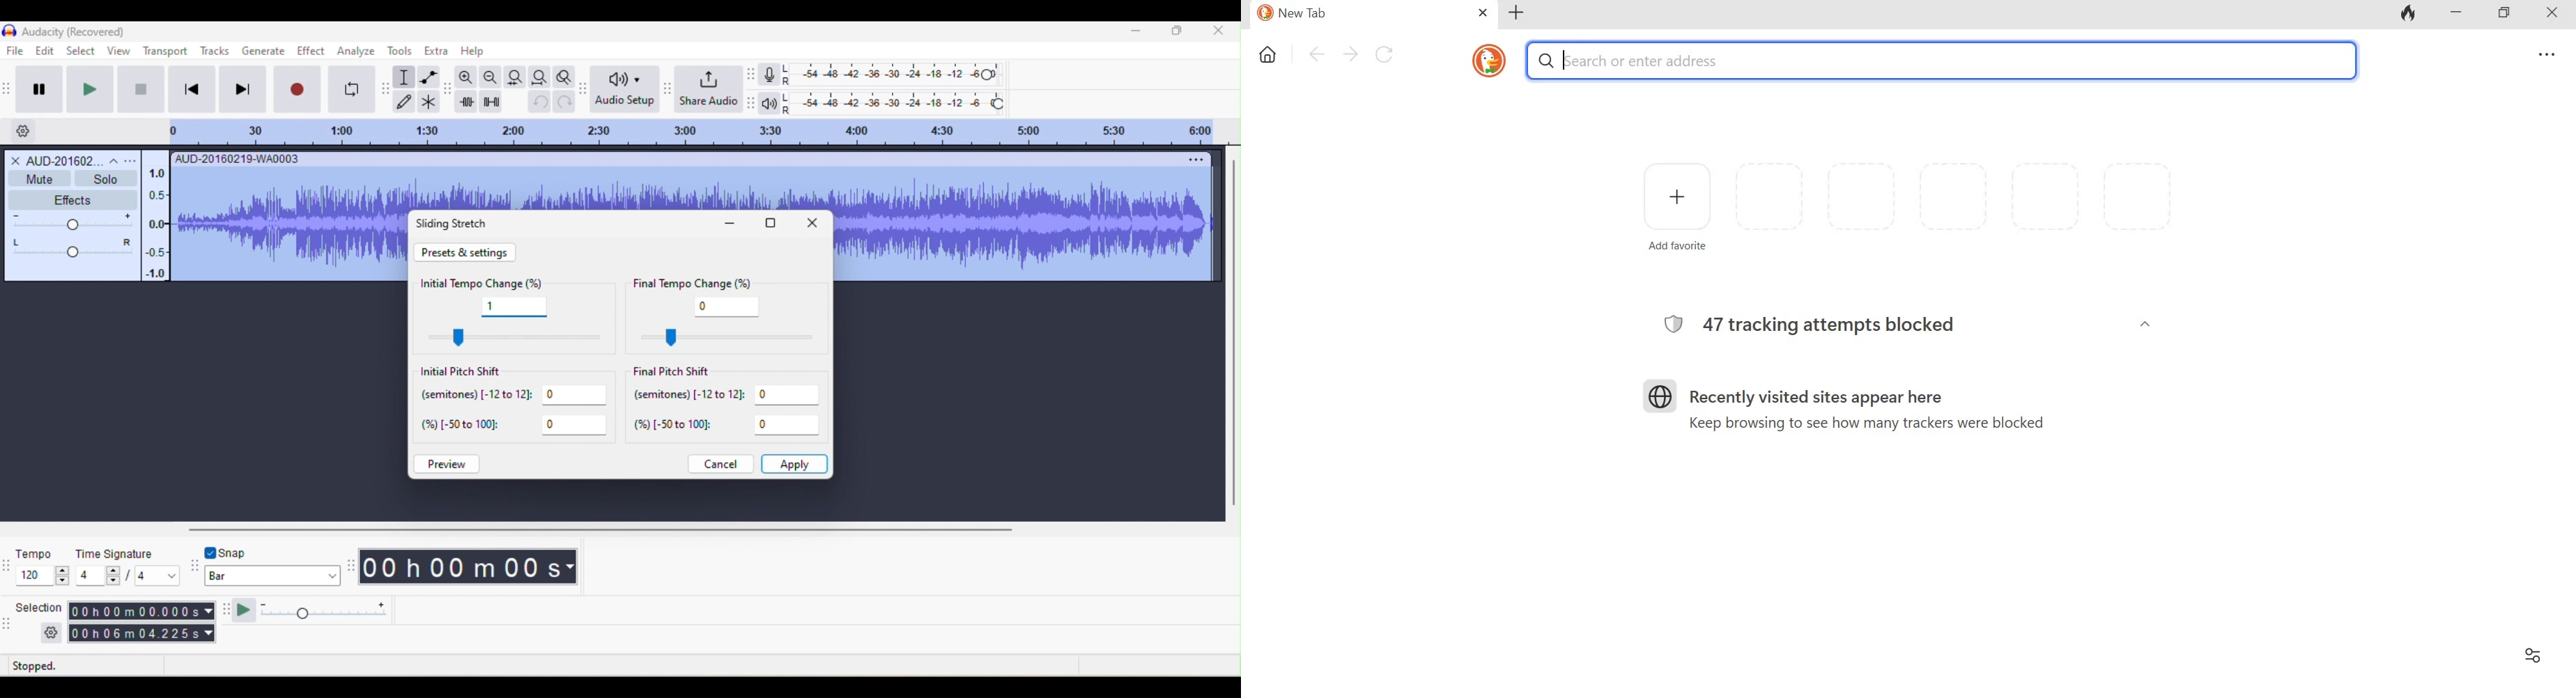  I want to click on Add new tab, so click(1517, 13).